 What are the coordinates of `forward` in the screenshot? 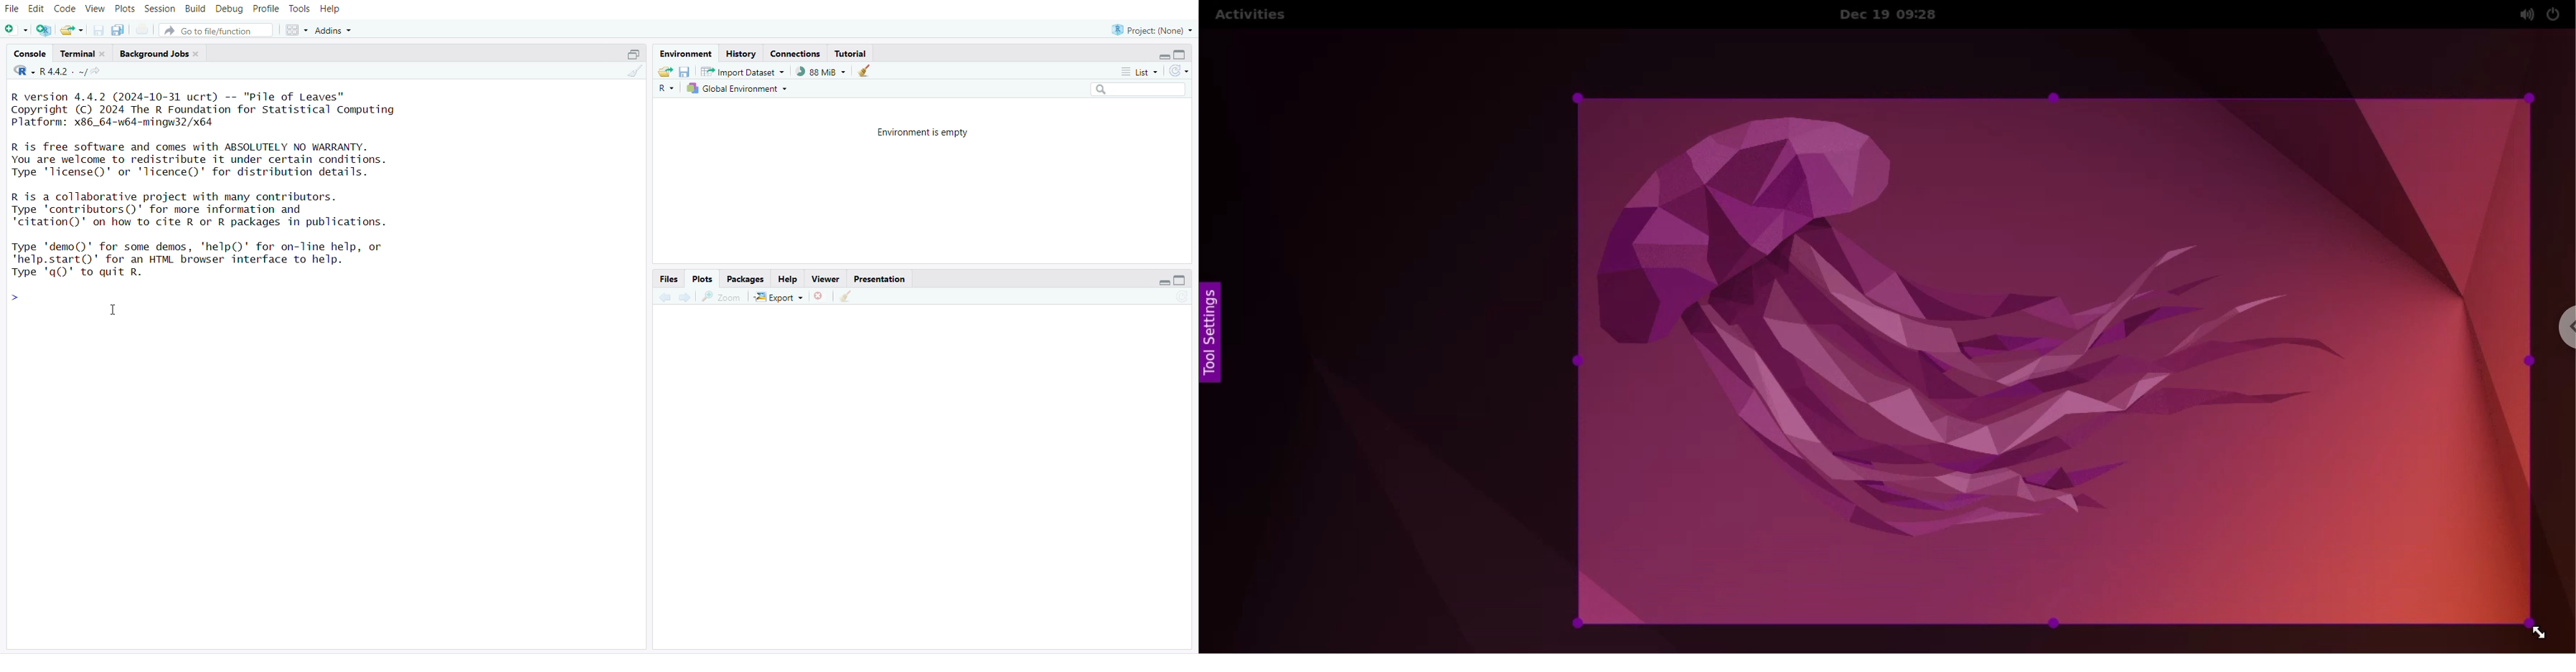 It's located at (687, 298).